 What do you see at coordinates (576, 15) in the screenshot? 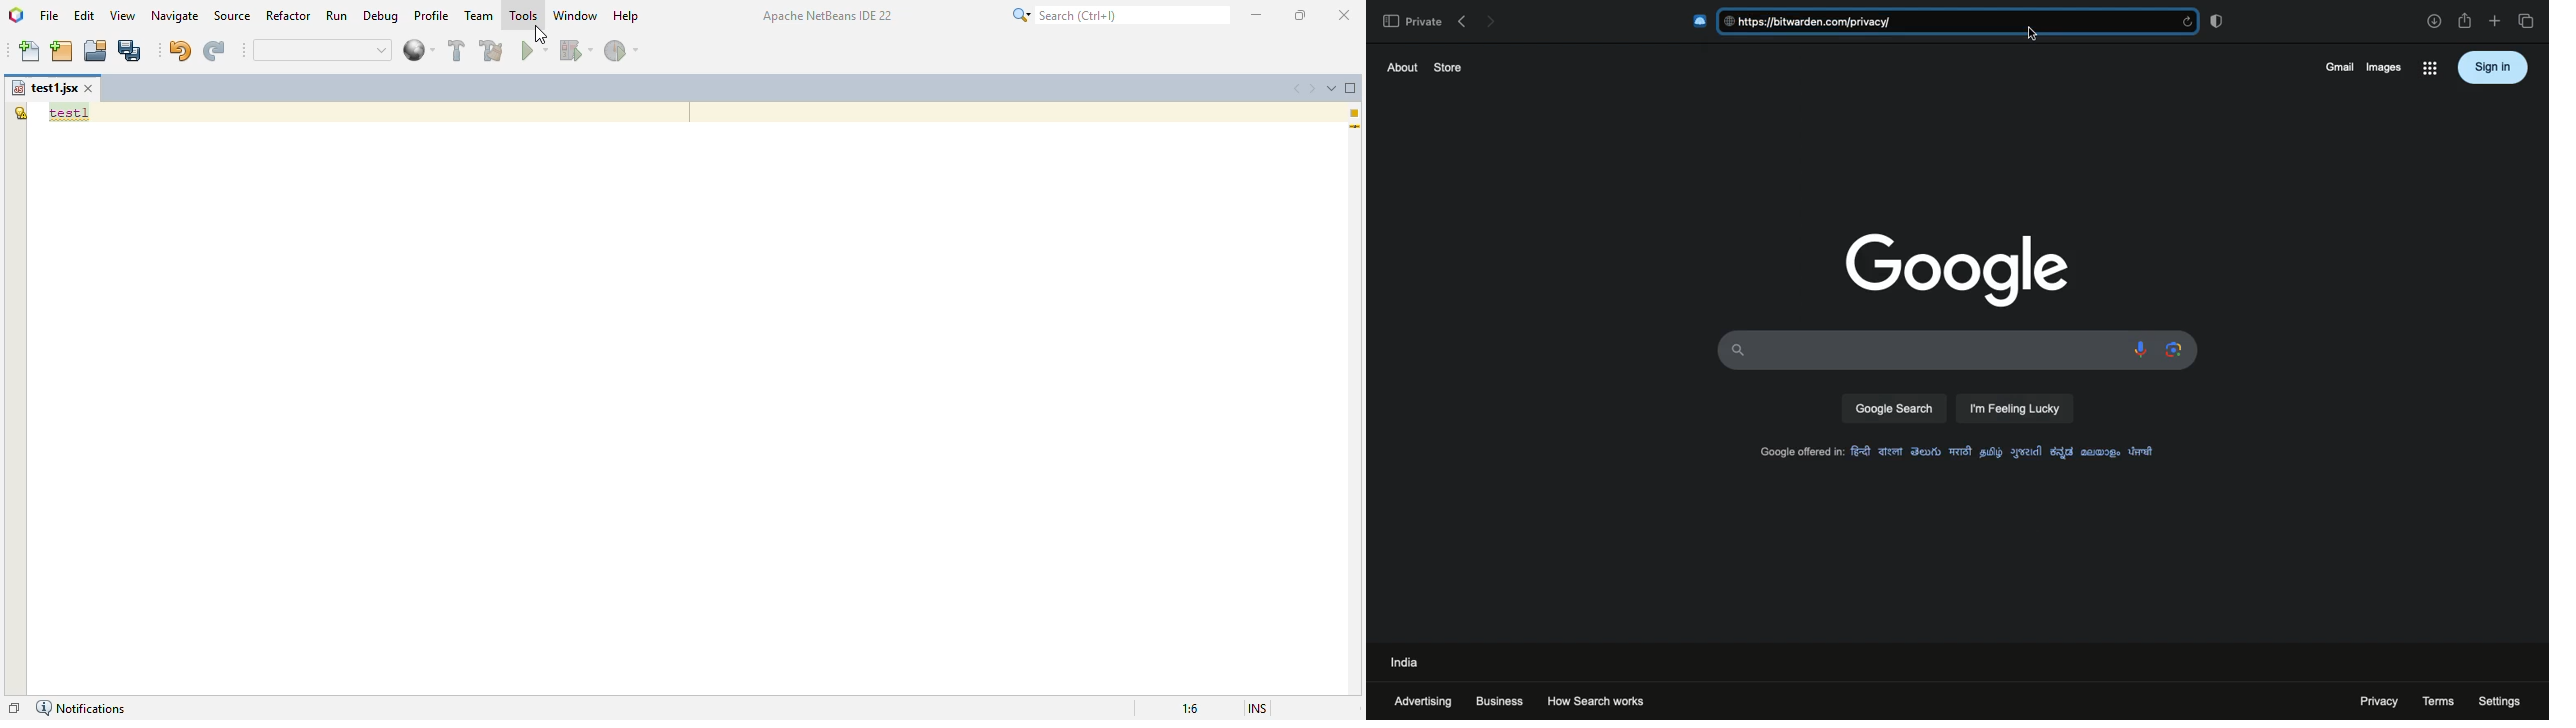
I see `window` at bounding box center [576, 15].